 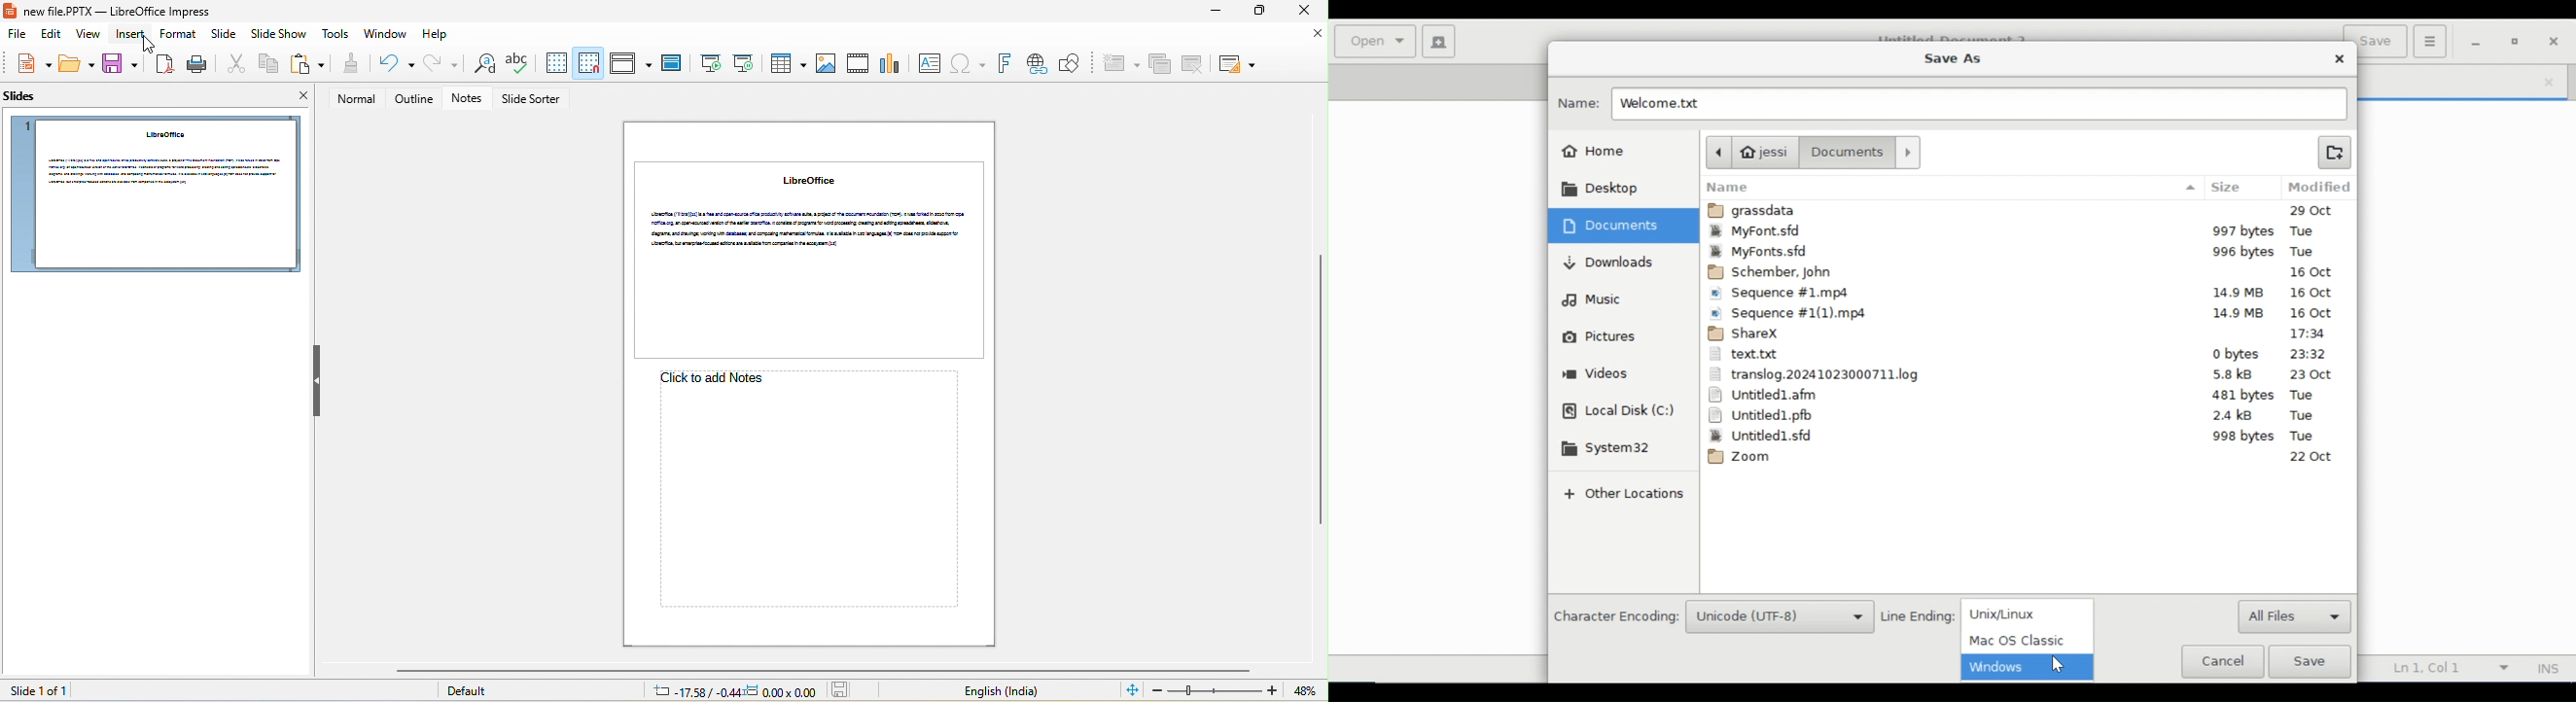 I want to click on notes, so click(x=471, y=99).